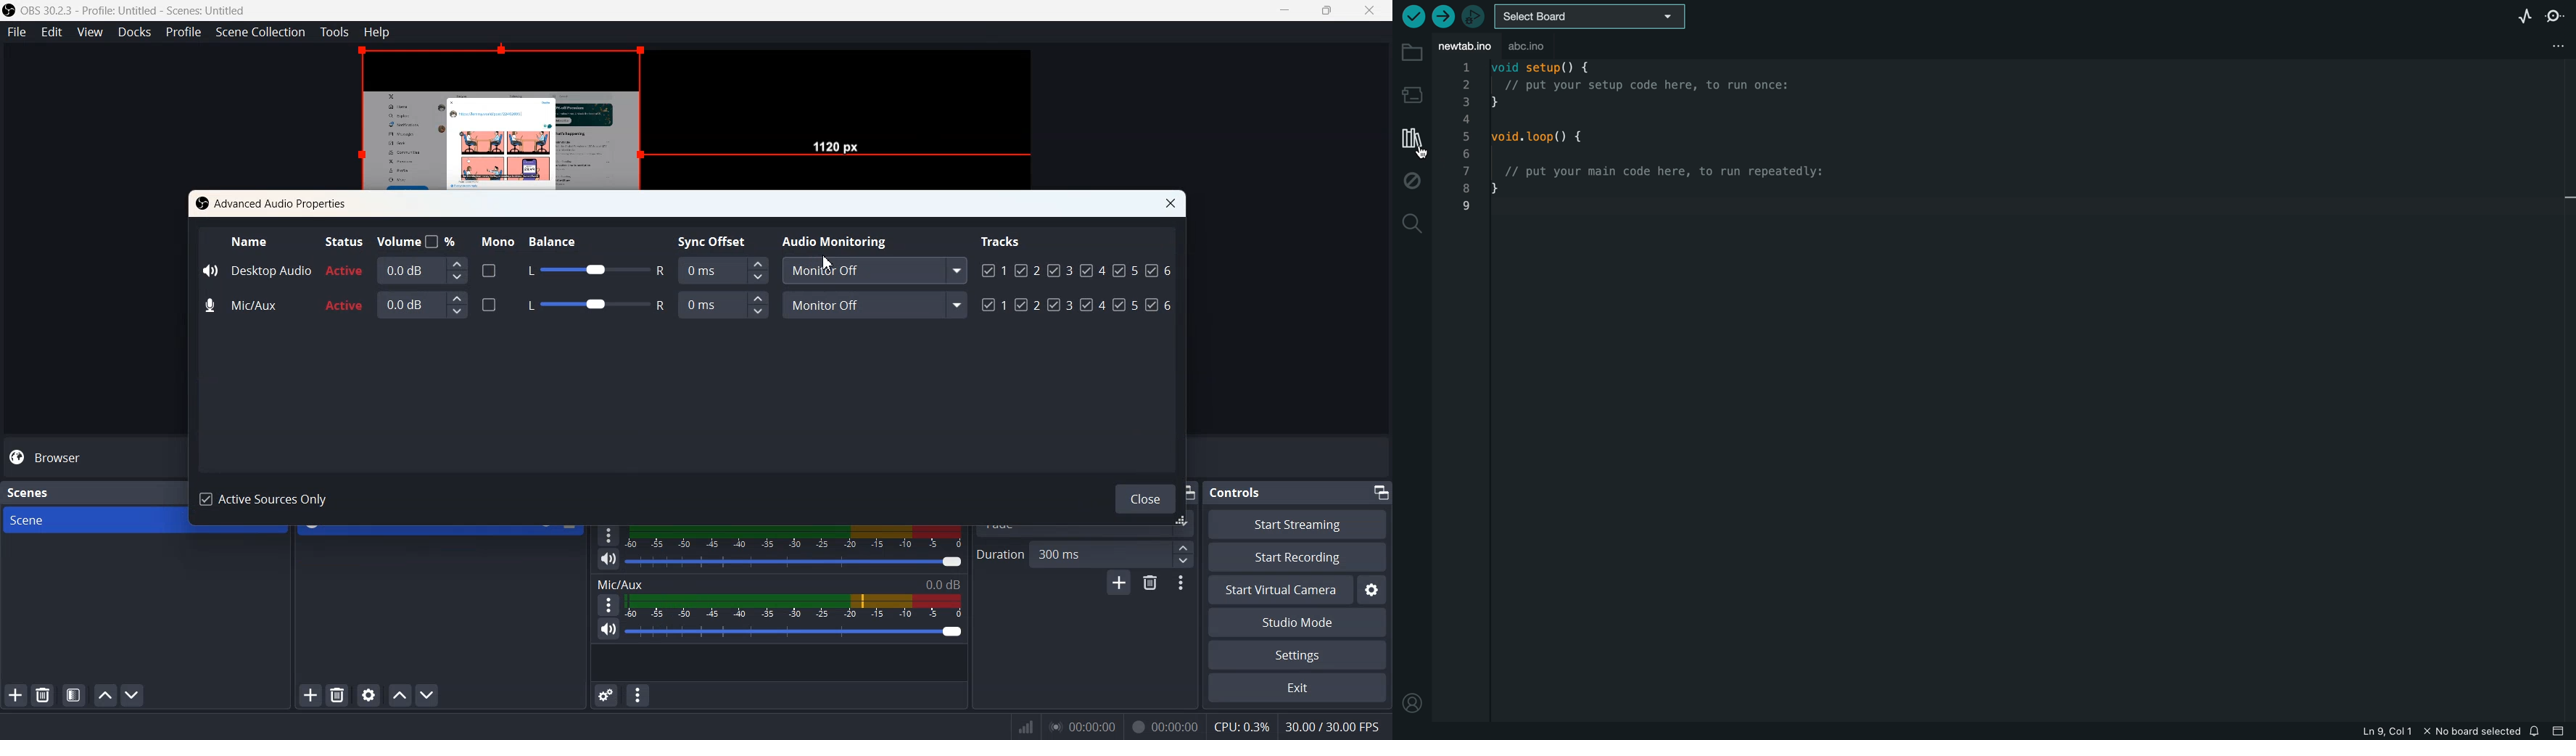 This screenshot has height=756, width=2576. I want to click on Close, so click(1141, 497).